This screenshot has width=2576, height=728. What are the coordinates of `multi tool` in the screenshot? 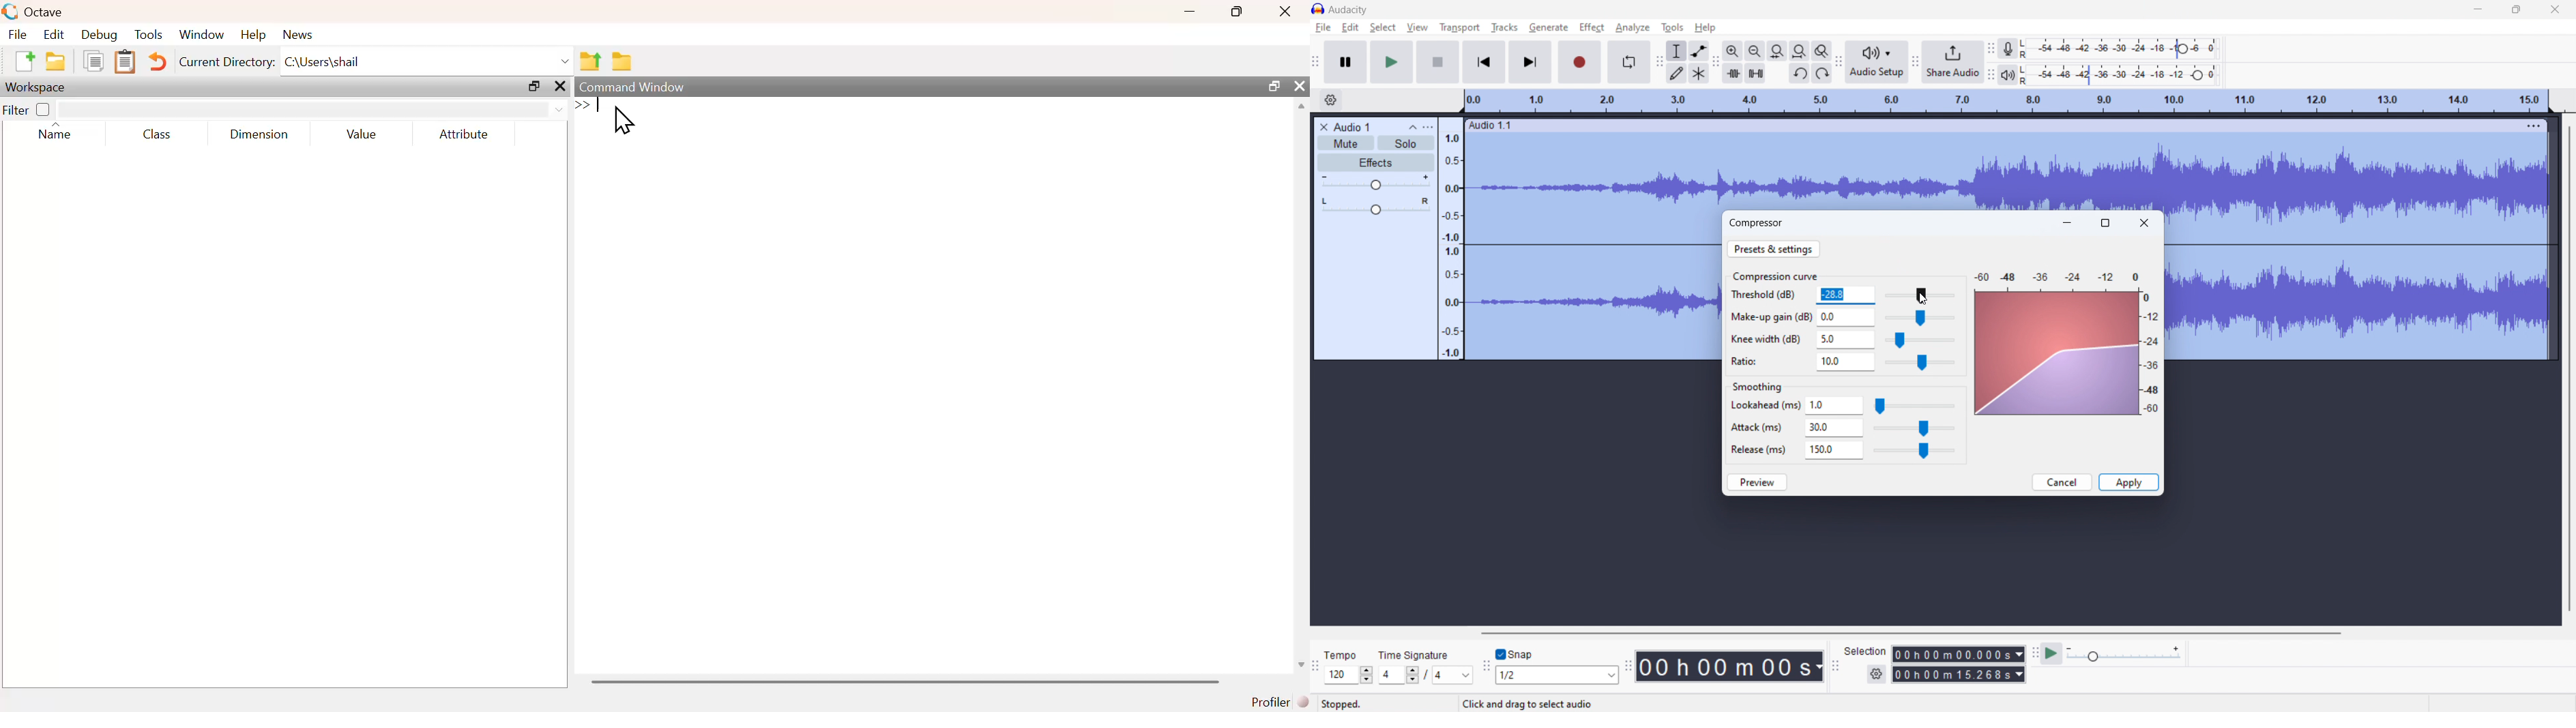 It's located at (1699, 74).